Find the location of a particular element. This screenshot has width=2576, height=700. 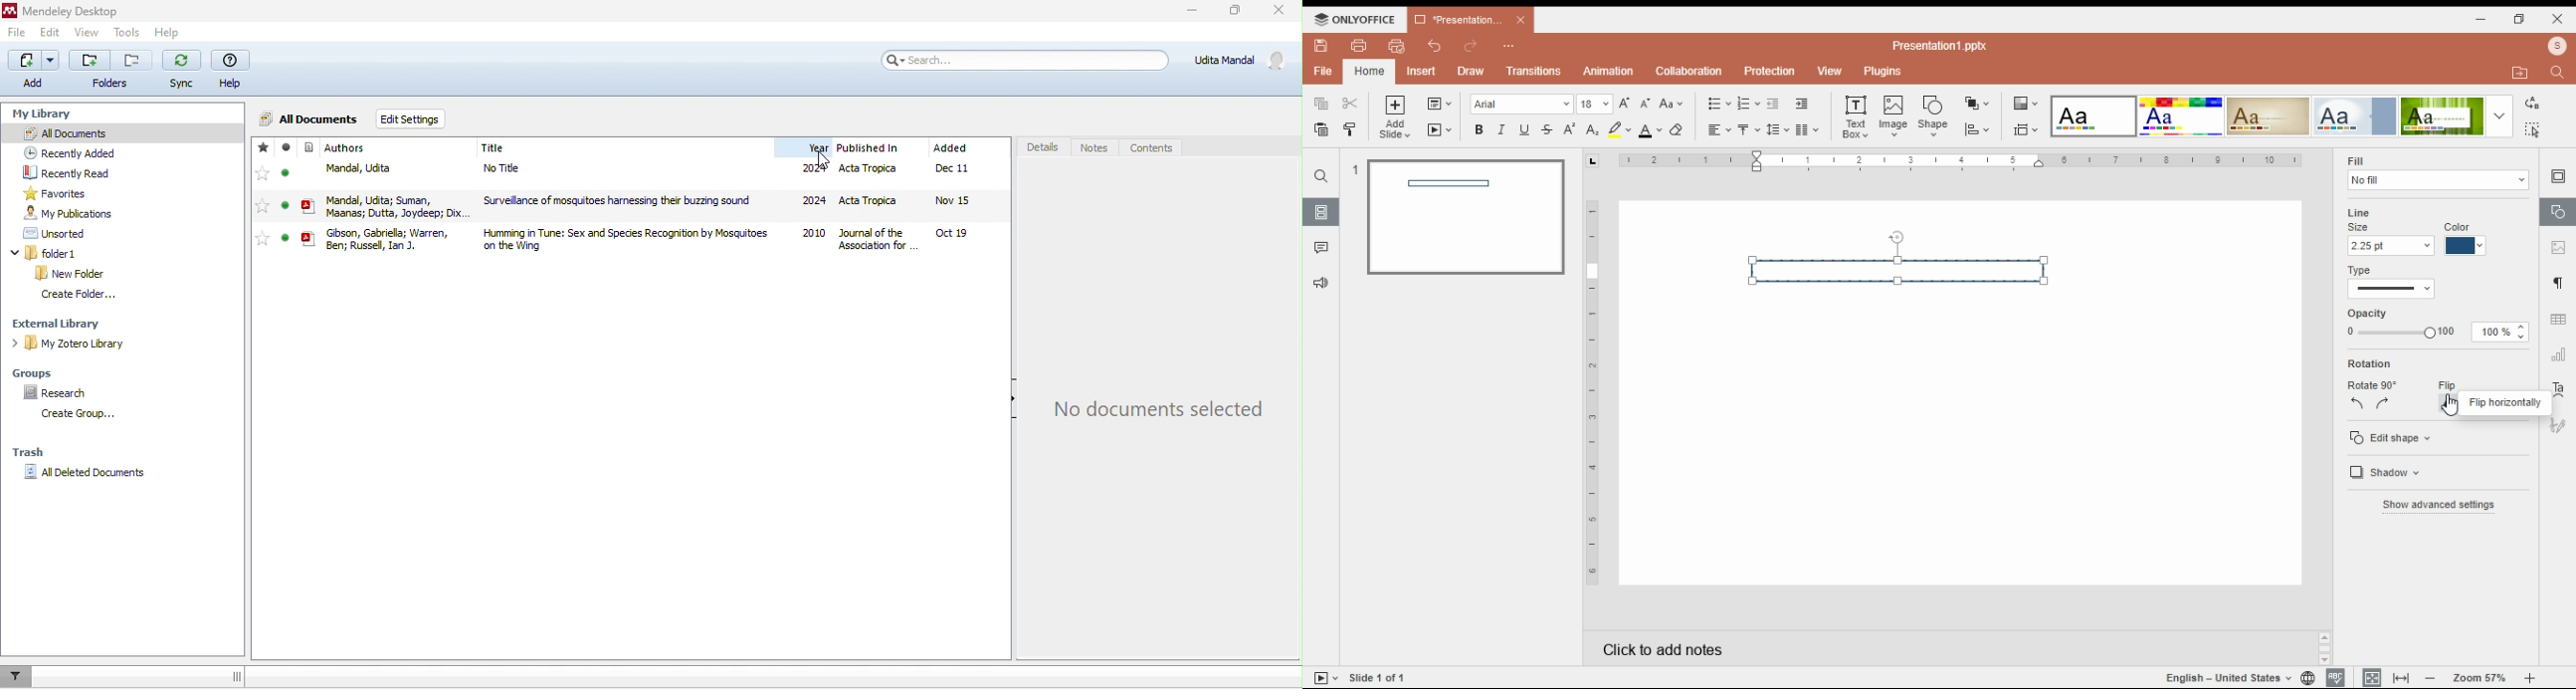

copy style is located at coordinates (1349, 128).